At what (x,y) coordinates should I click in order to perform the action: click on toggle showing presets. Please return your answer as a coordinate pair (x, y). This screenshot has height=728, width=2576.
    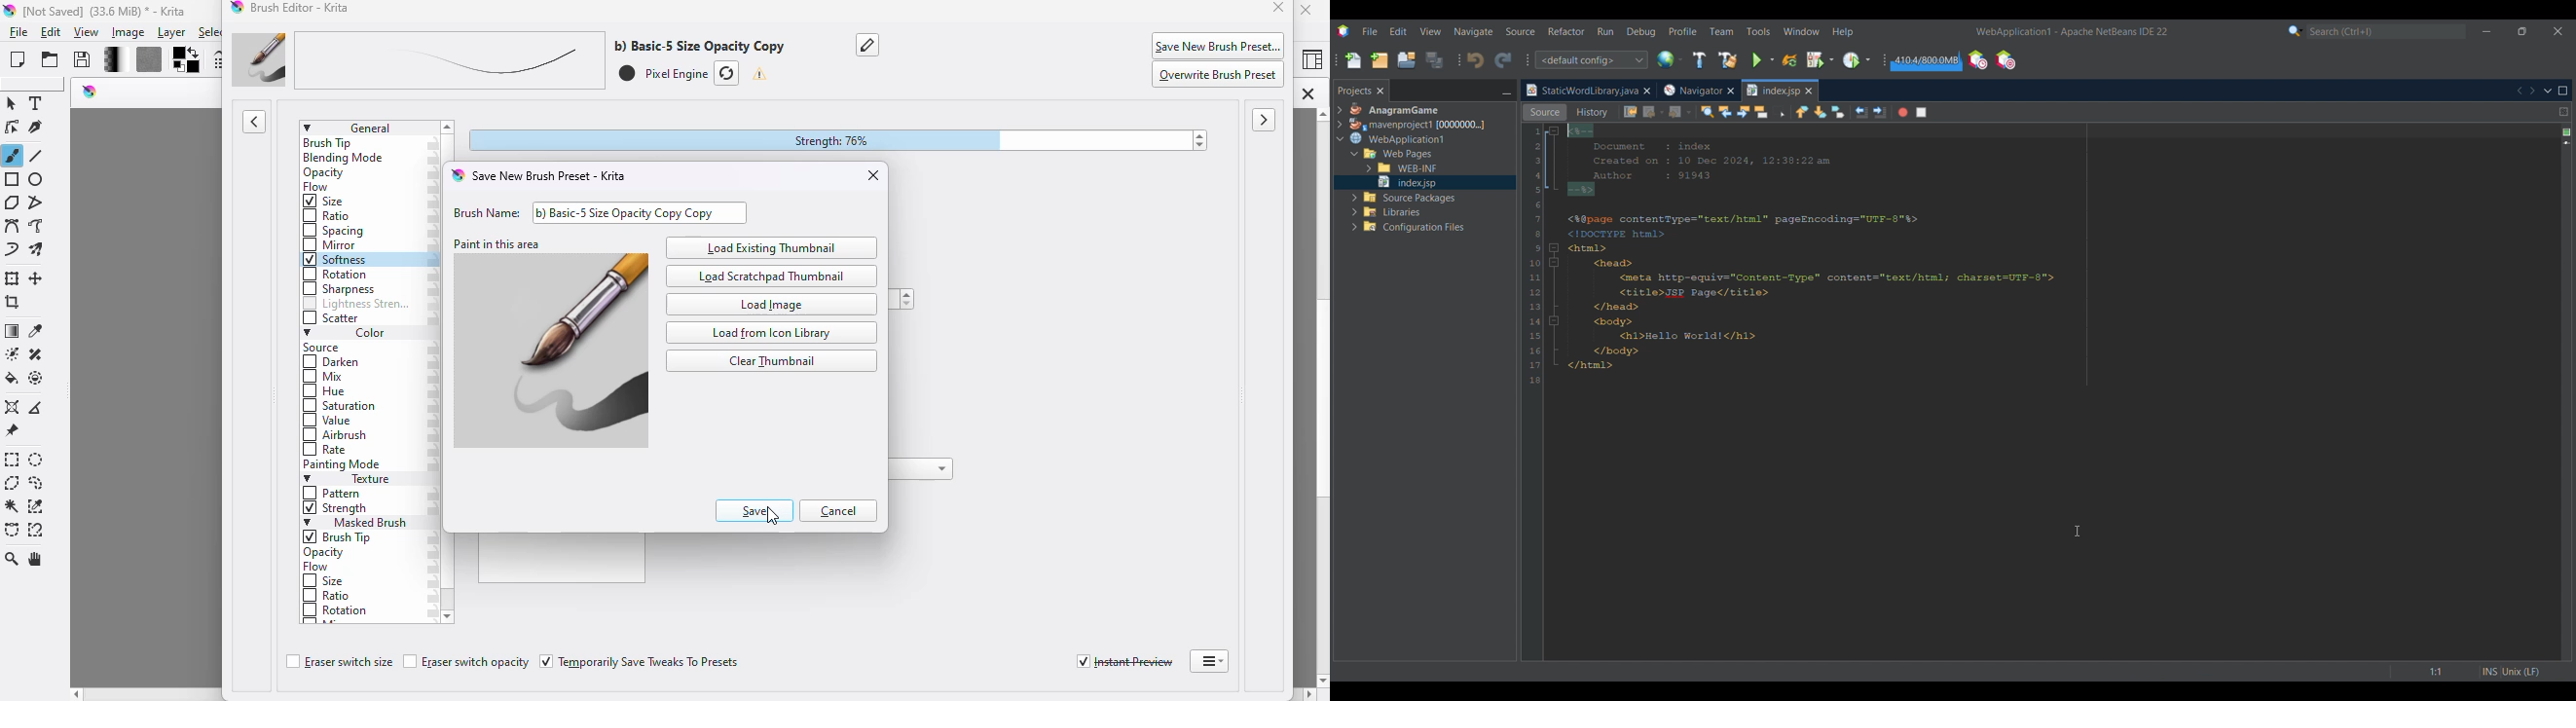
    Looking at the image, I should click on (255, 122).